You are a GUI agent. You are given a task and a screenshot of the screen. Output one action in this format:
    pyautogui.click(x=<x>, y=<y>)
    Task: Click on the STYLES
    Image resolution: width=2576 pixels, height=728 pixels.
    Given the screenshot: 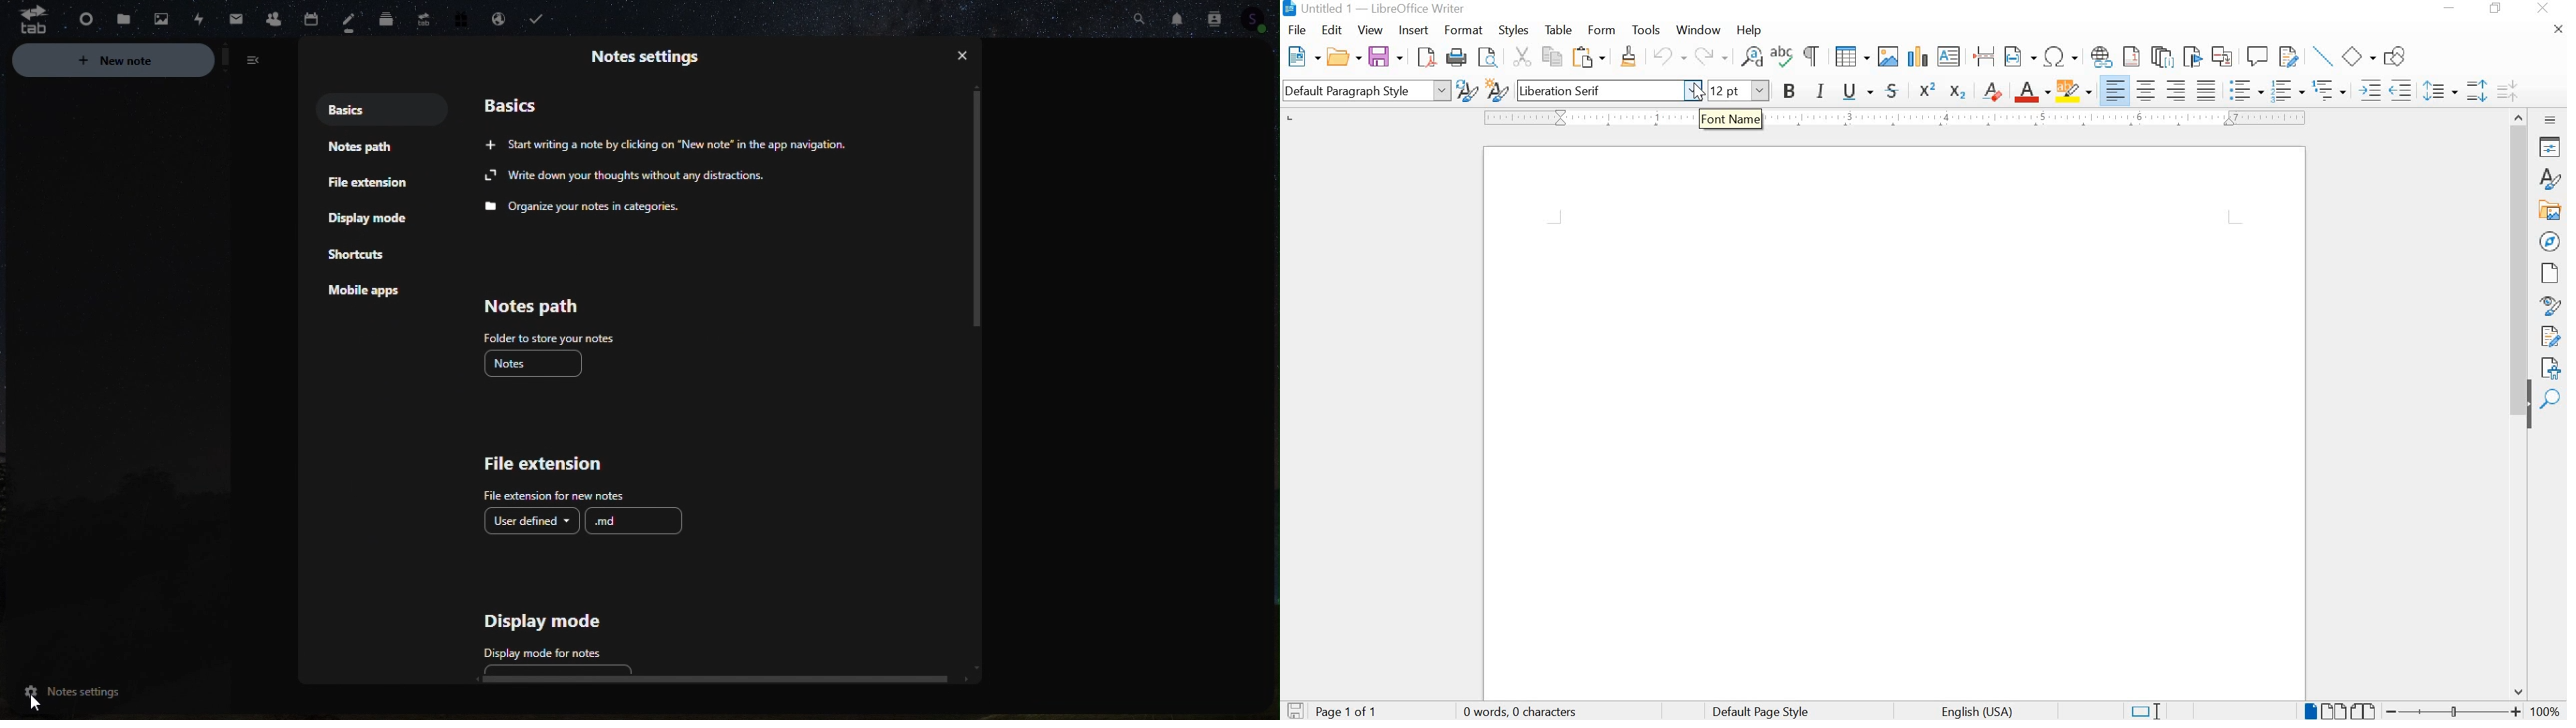 What is the action you would take?
    pyautogui.click(x=1513, y=32)
    